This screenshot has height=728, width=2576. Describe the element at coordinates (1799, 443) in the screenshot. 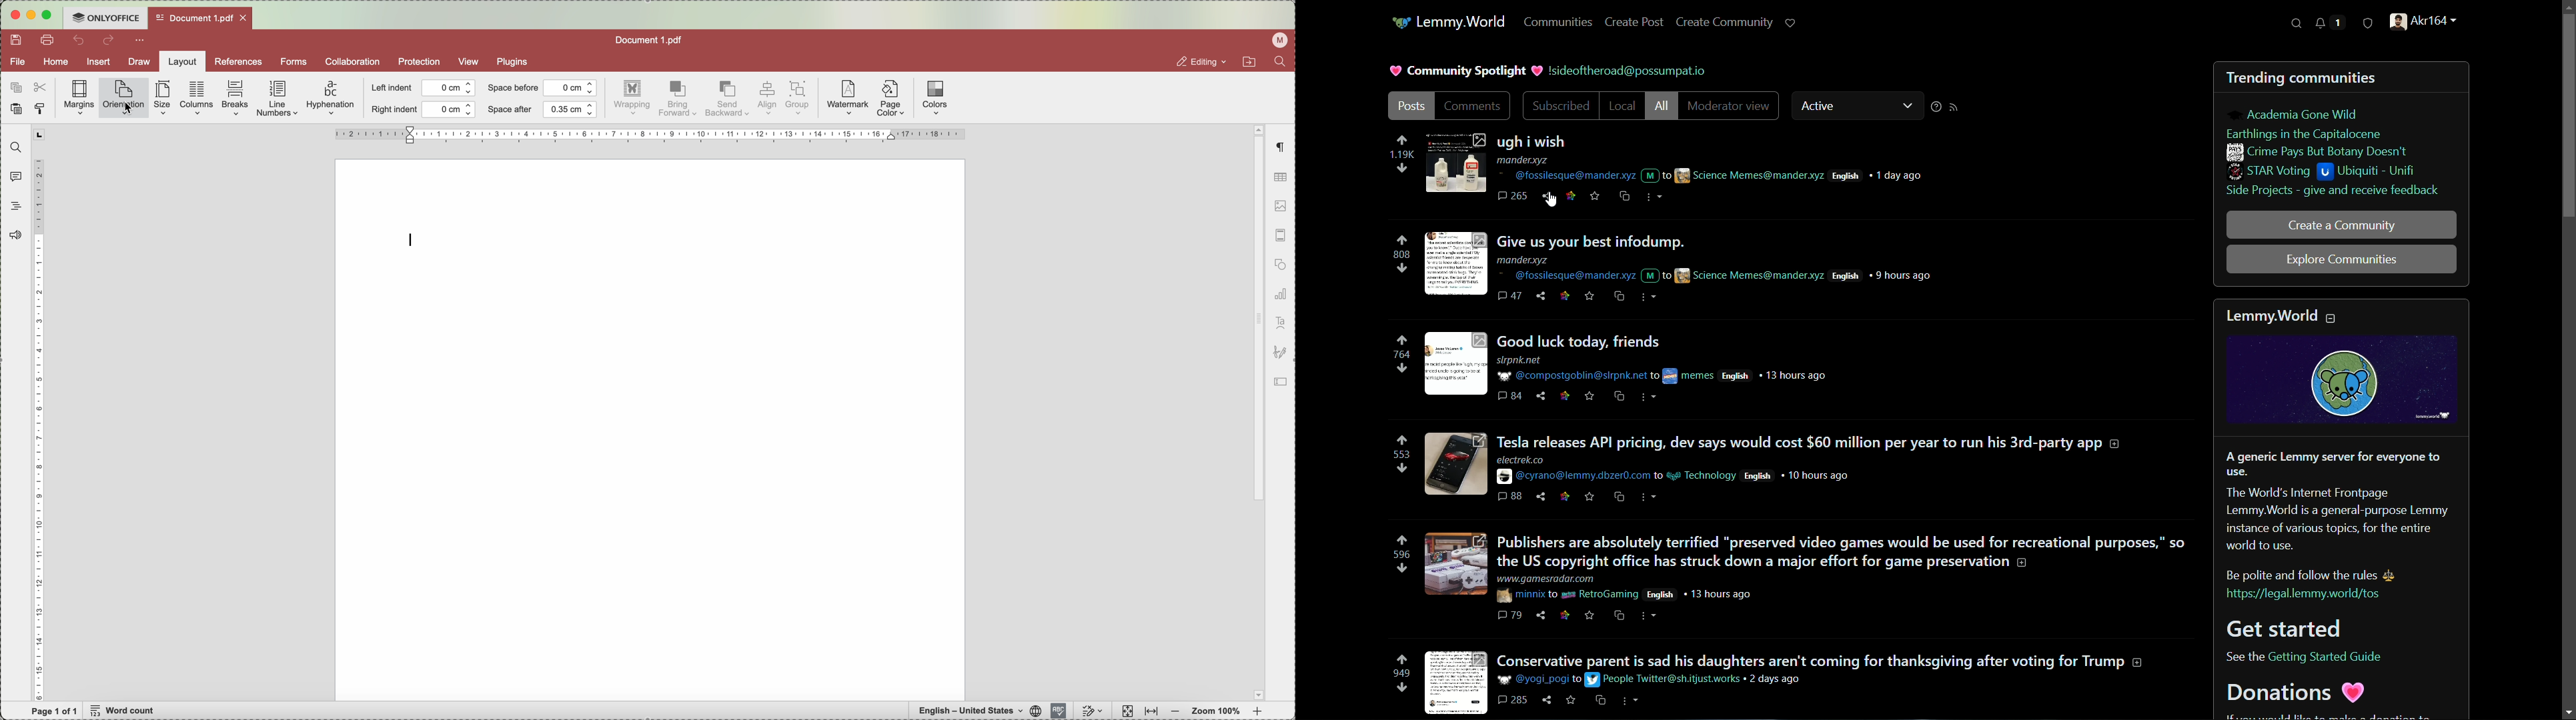

I see `Tesla releases API pricing, dev says would cost $60 million per year to run his 3rd-party app` at that location.